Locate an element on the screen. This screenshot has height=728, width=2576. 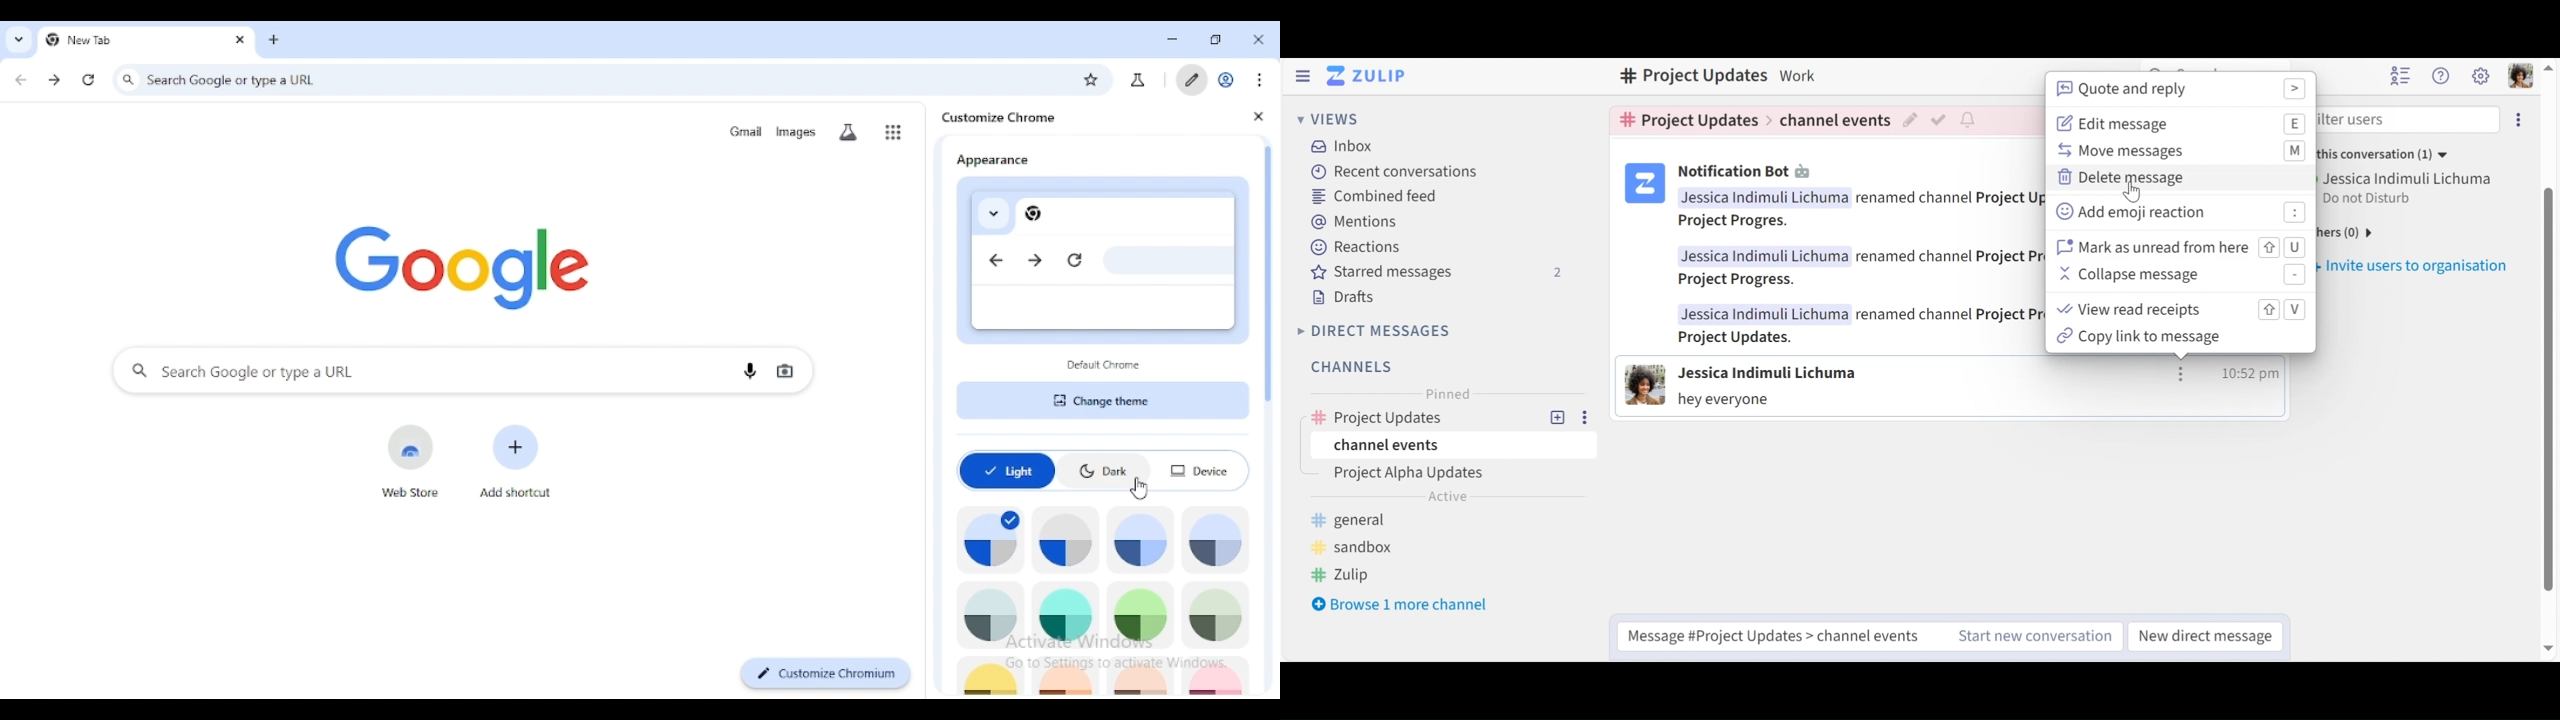
Collapse message is located at coordinates (2177, 275).